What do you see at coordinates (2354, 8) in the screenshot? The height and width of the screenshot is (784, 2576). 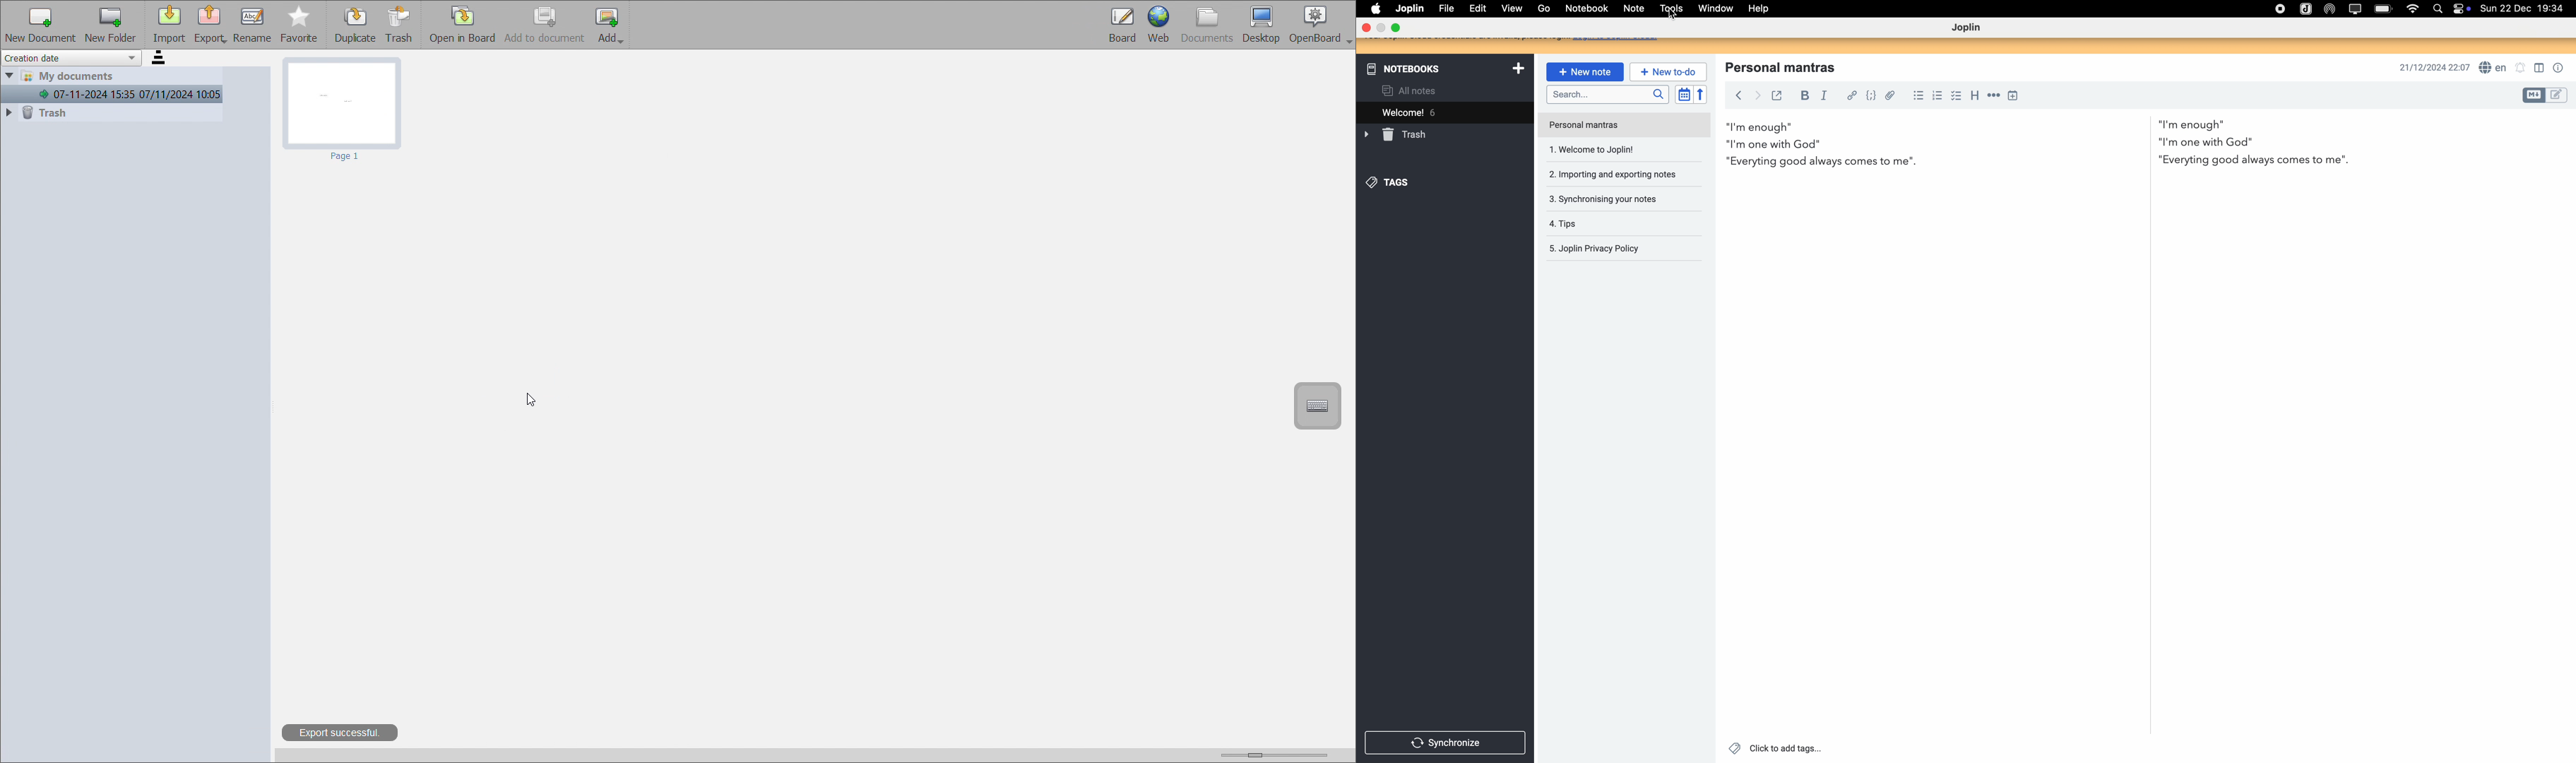 I see `screen` at bounding box center [2354, 8].